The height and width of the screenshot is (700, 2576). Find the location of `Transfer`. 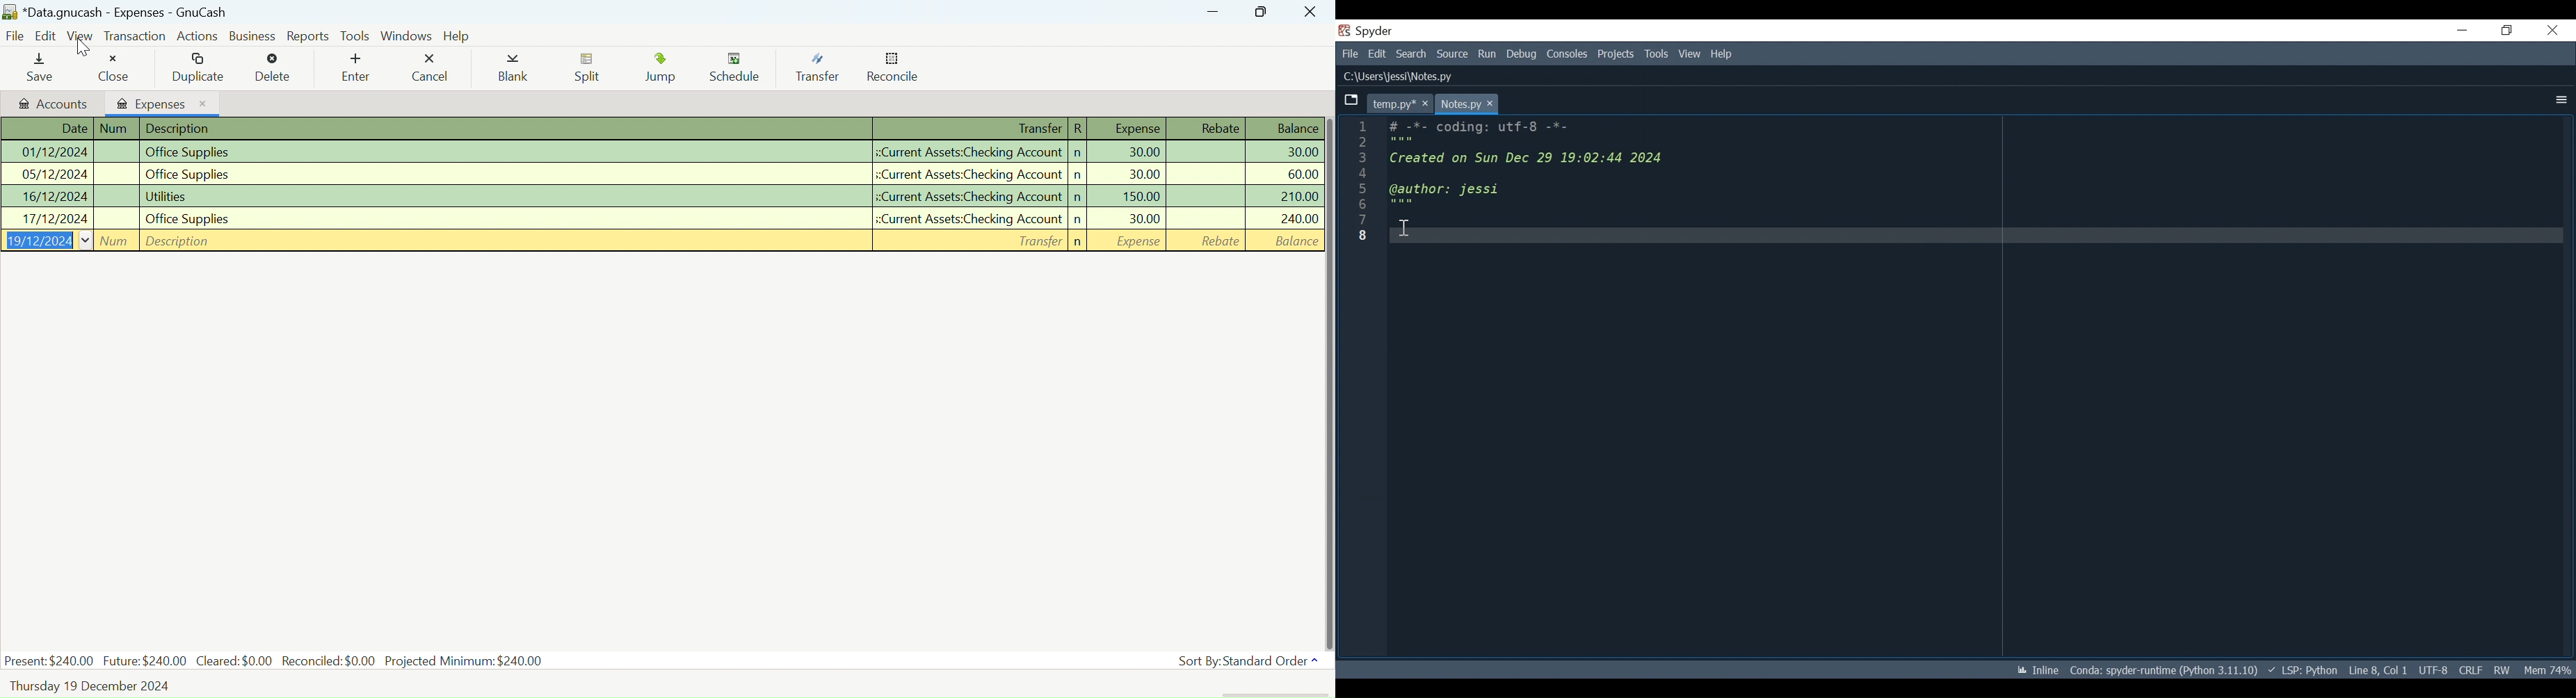

Transfer is located at coordinates (822, 68).